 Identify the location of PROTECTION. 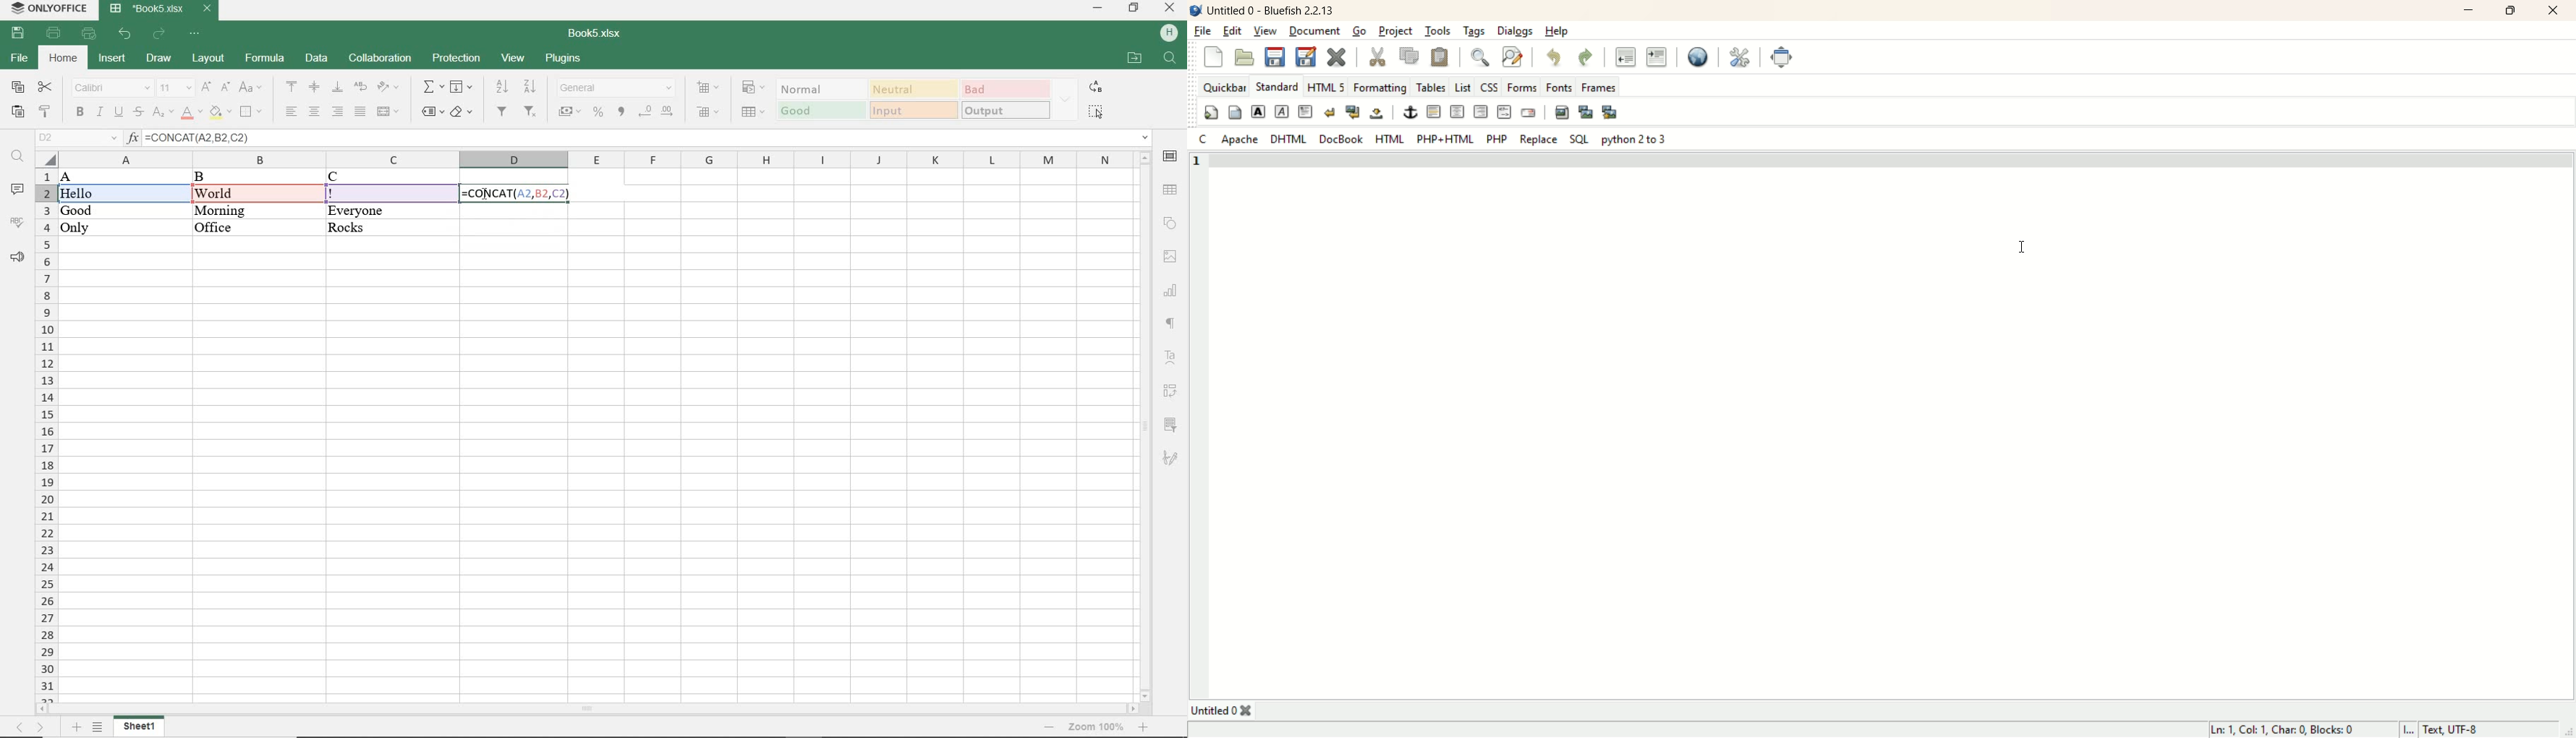
(453, 57).